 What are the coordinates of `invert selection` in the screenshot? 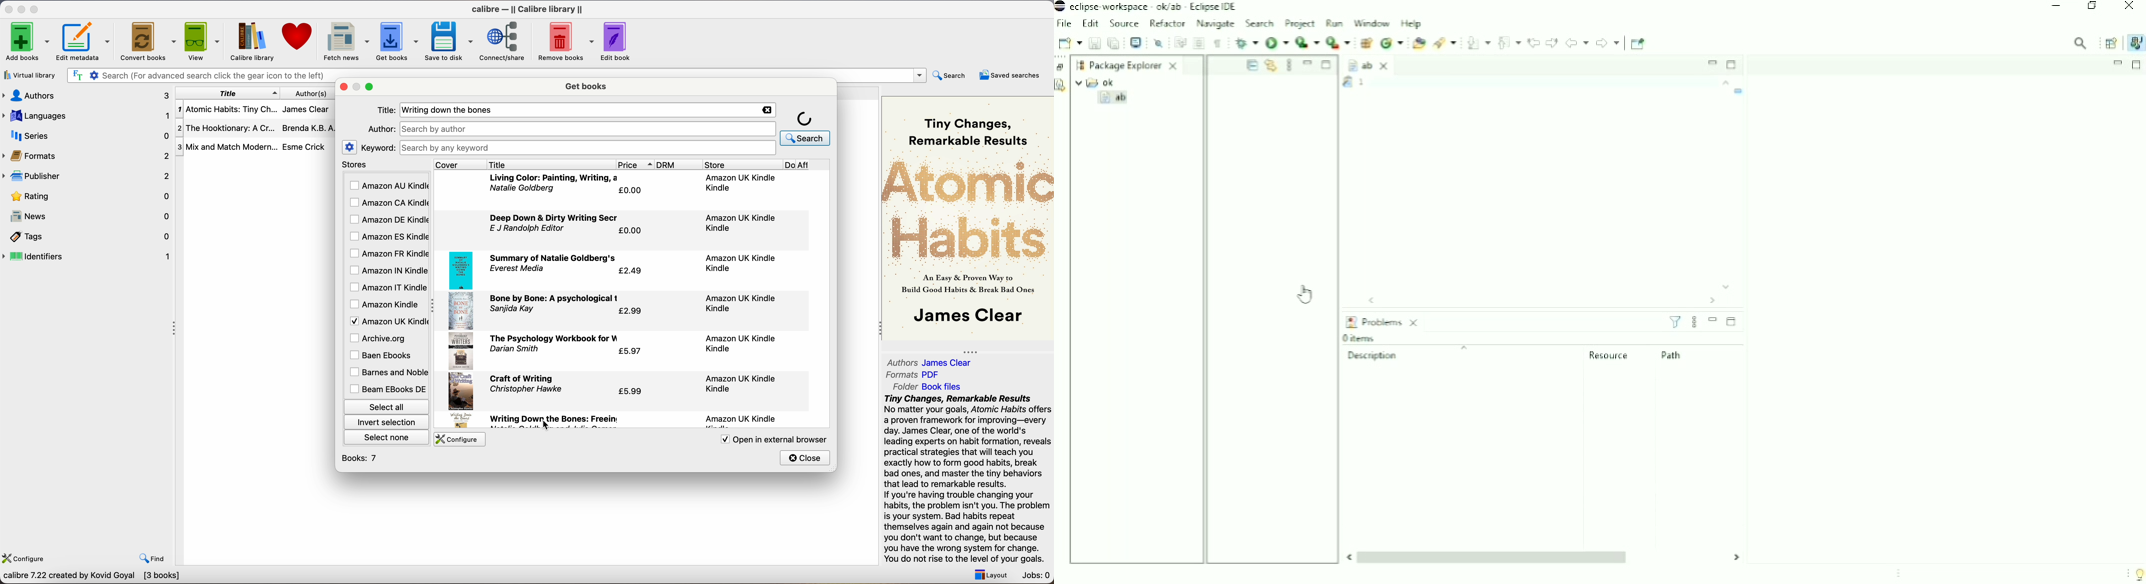 It's located at (386, 422).